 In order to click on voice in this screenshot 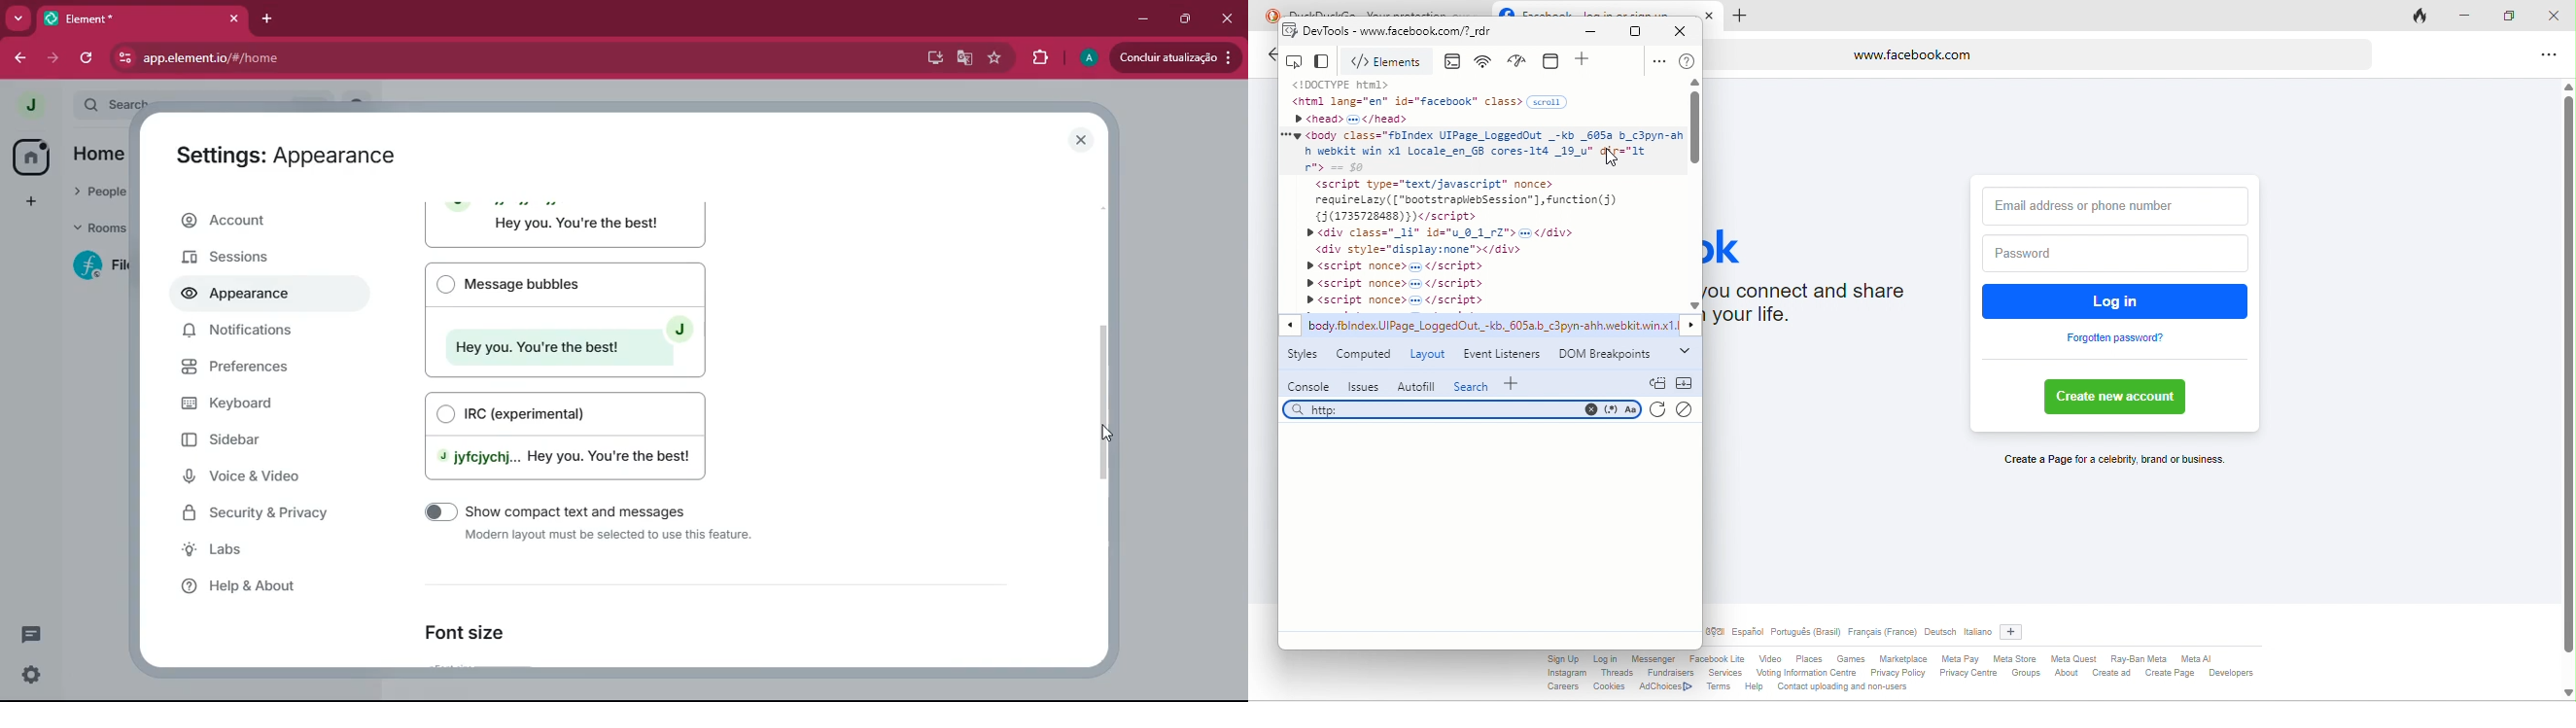, I will do `click(264, 477)`.